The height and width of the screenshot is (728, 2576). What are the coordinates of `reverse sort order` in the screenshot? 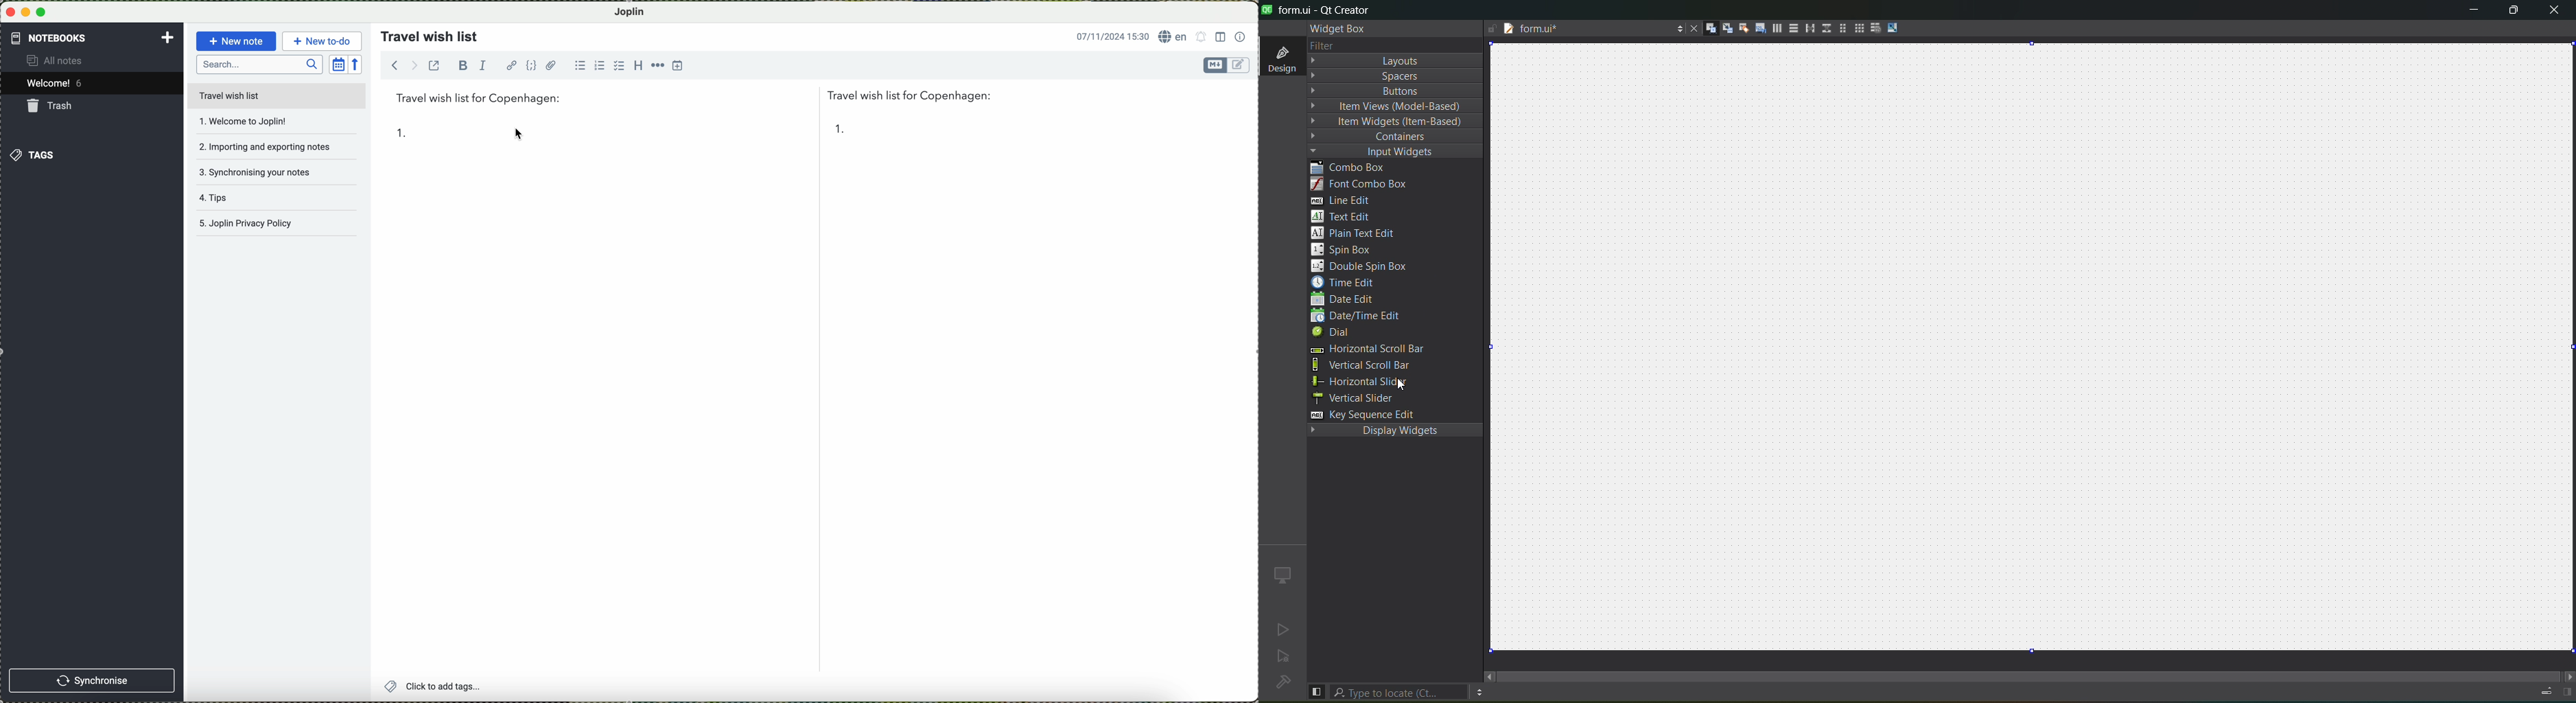 It's located at (358, 64).